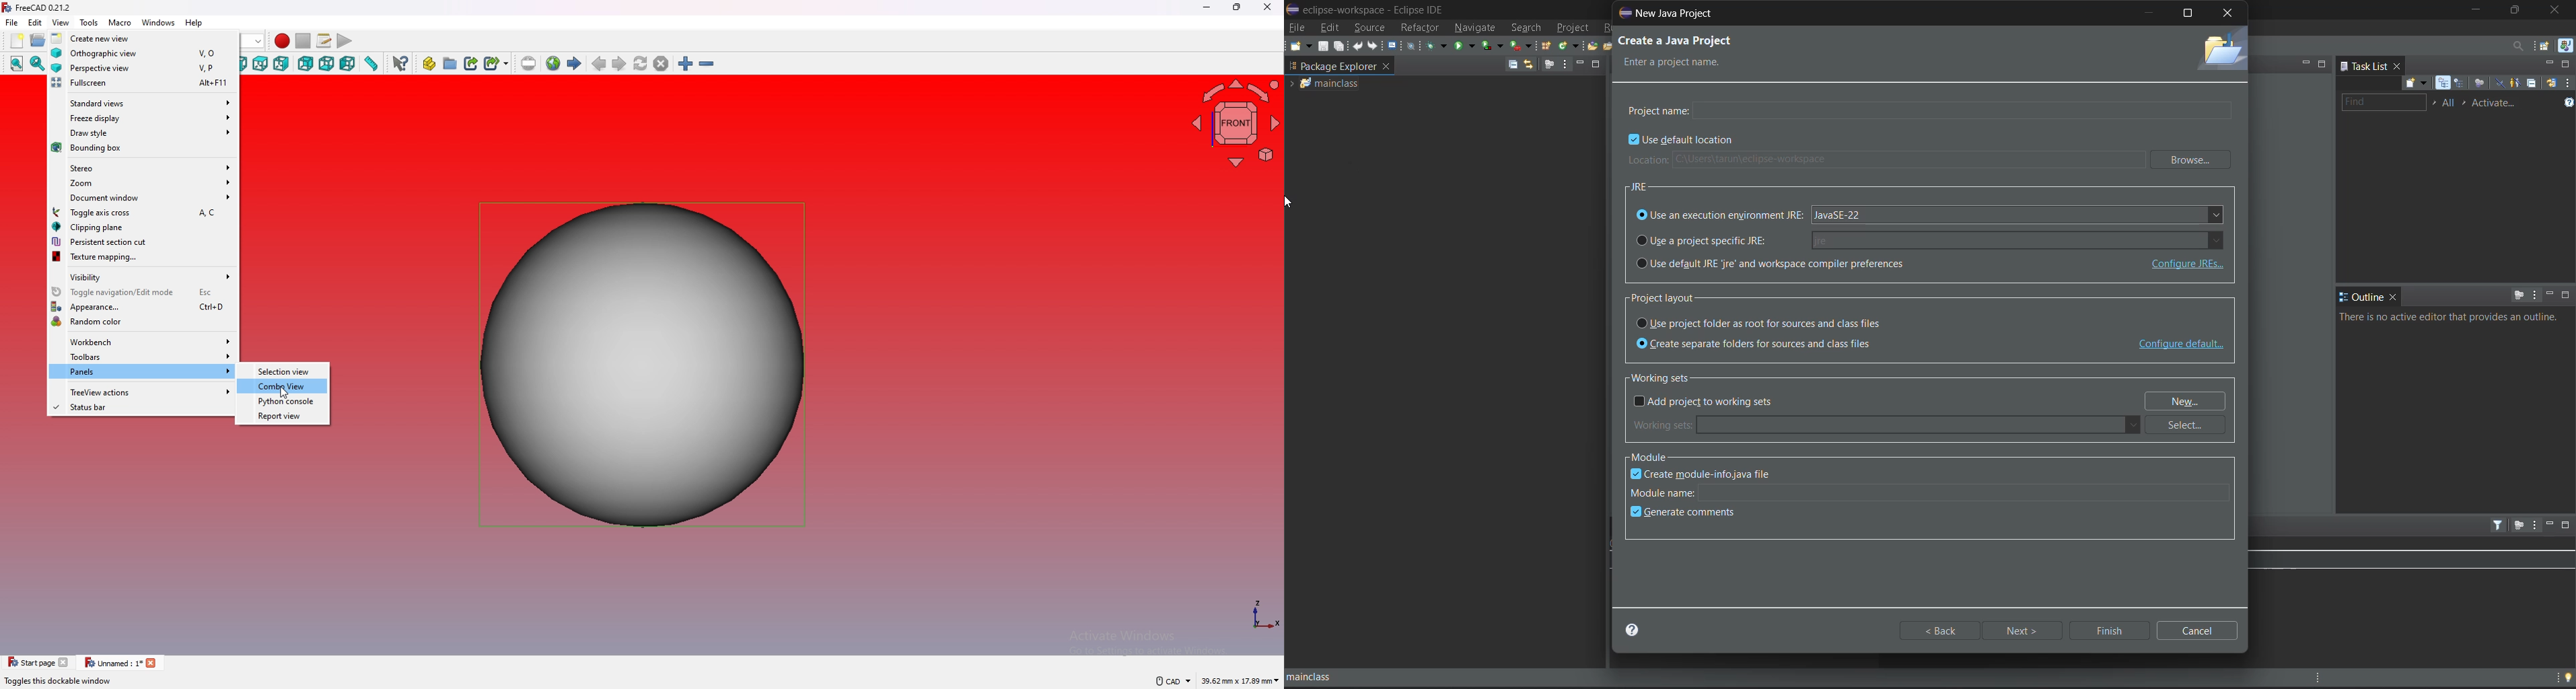 This screenshot has width=2576, height=700. Describe the element at coordinates (17, 64) in the screenshot. I see `fit all` at that location.